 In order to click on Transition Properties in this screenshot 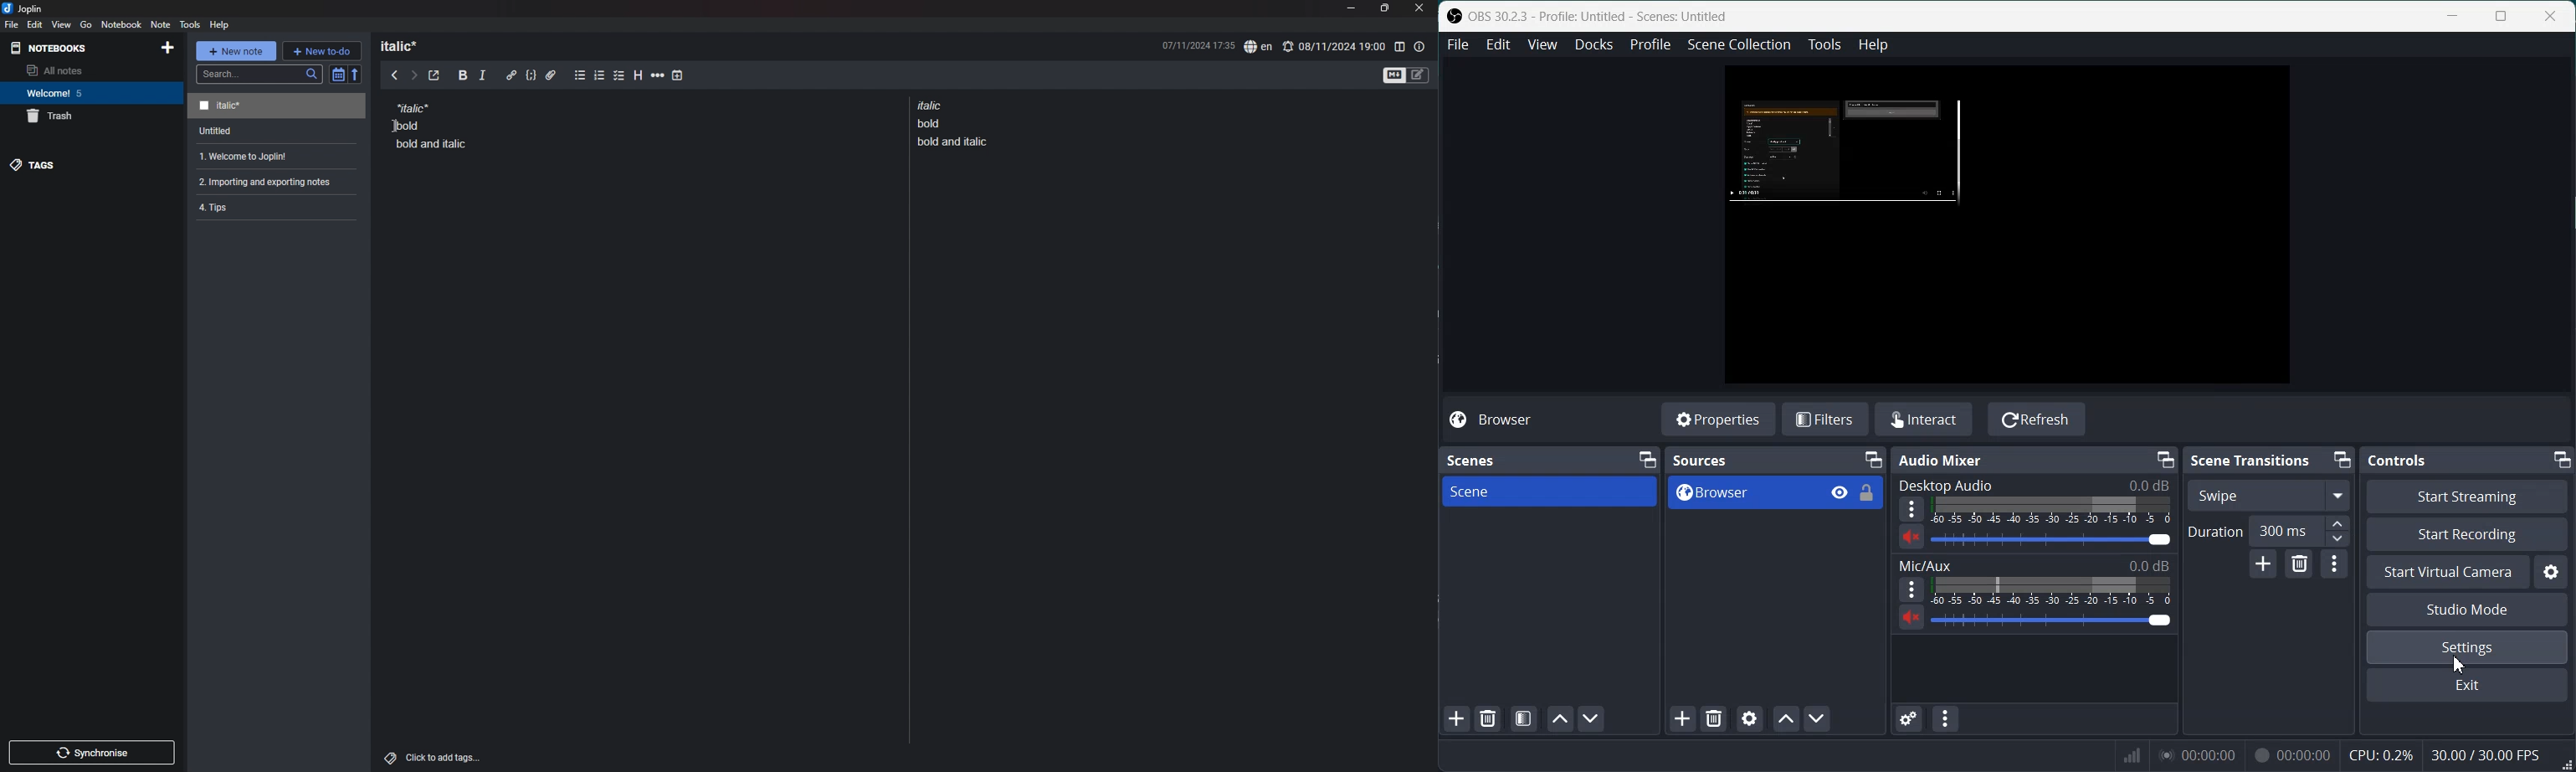, I will do `click(2334, 567)`.